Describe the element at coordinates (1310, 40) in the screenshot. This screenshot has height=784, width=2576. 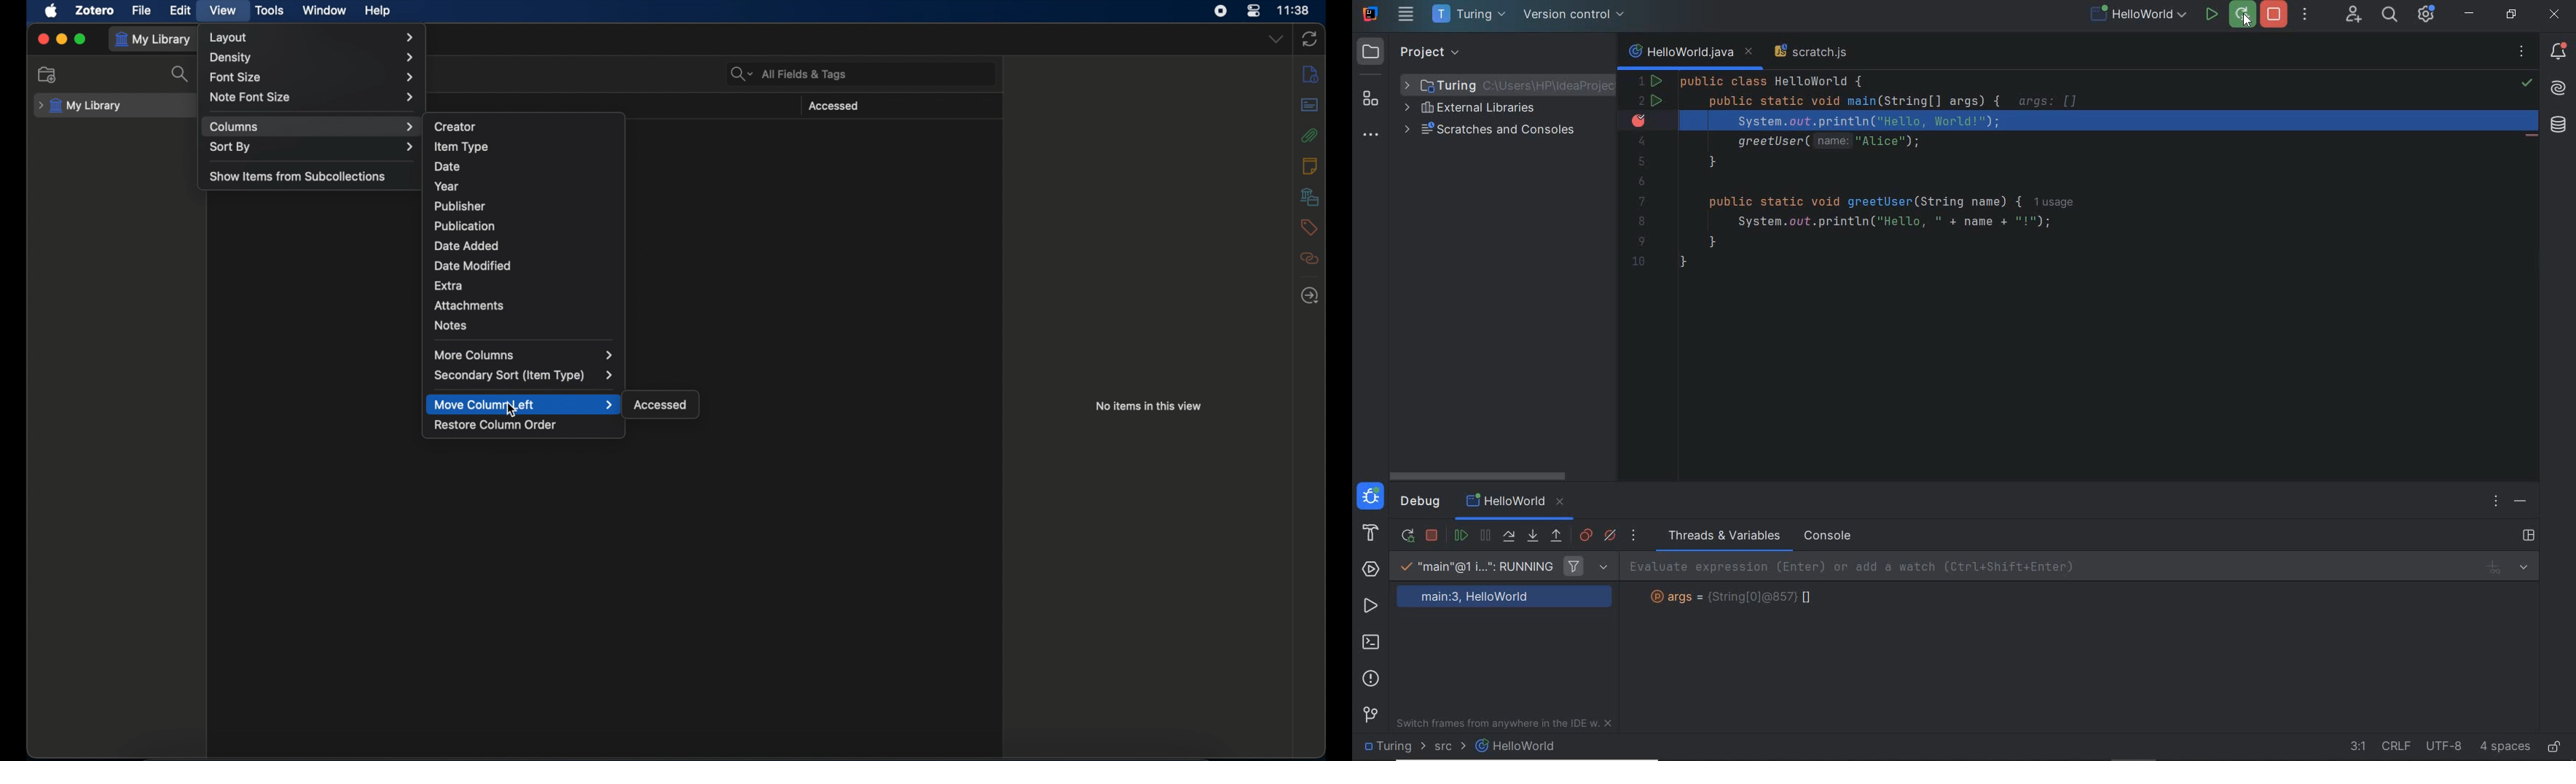
I see `sync` at that location.